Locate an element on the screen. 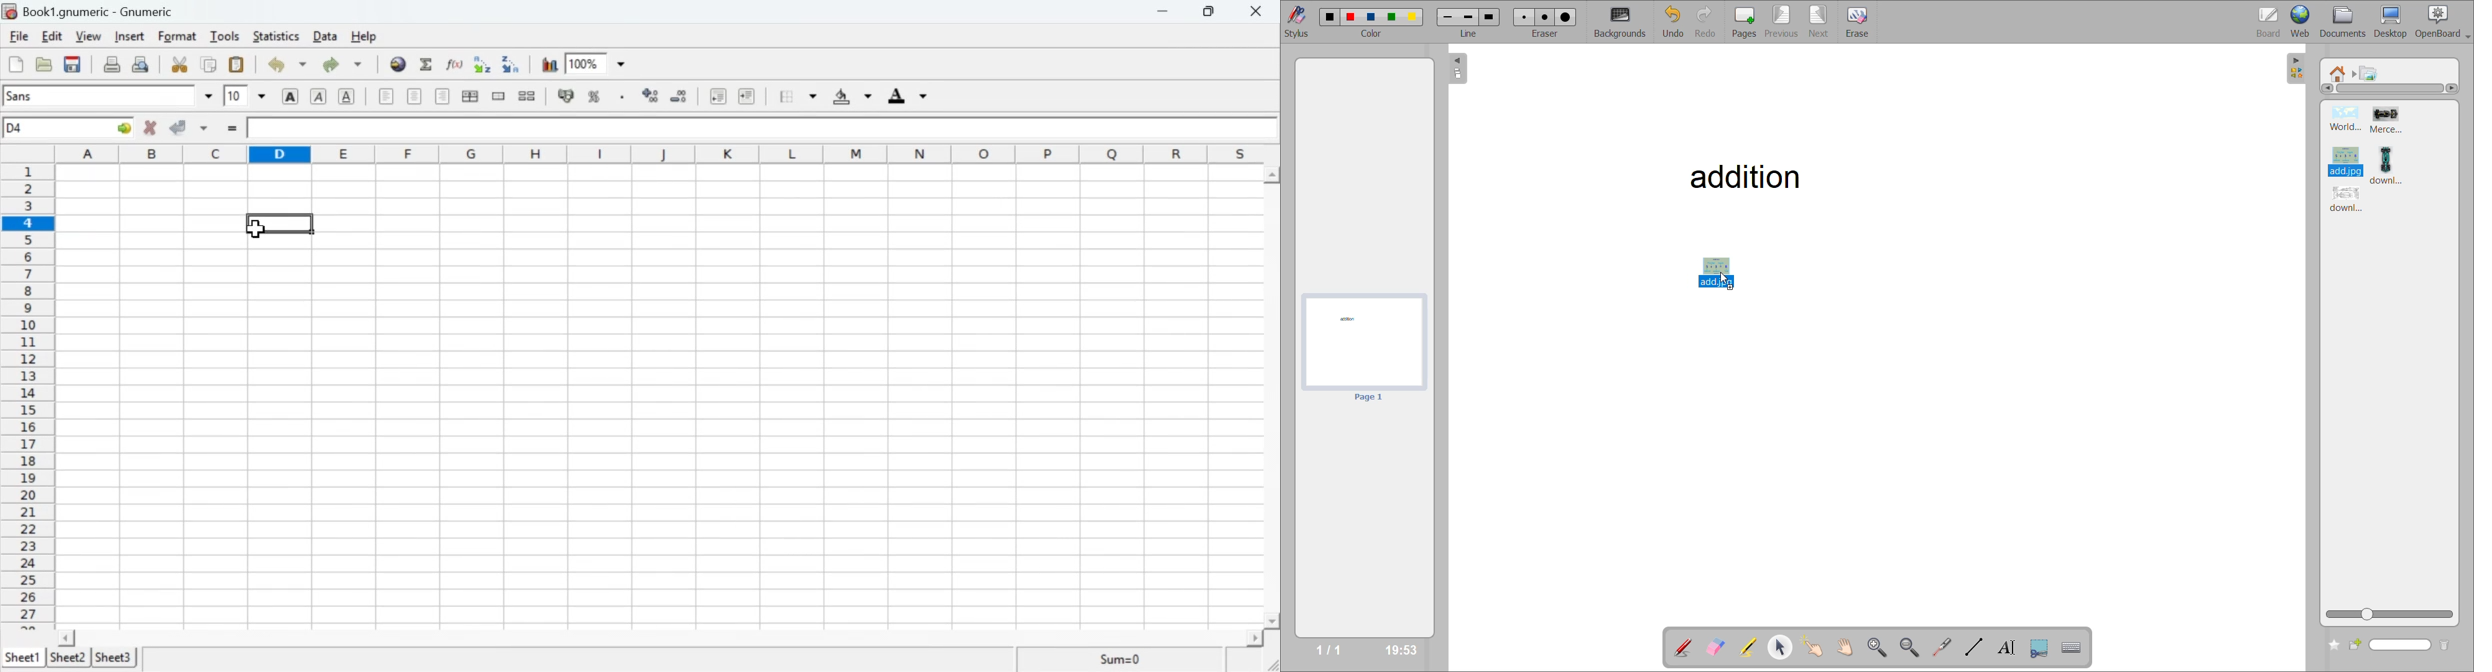  Center horizontally is located at coordinates (442, 96).